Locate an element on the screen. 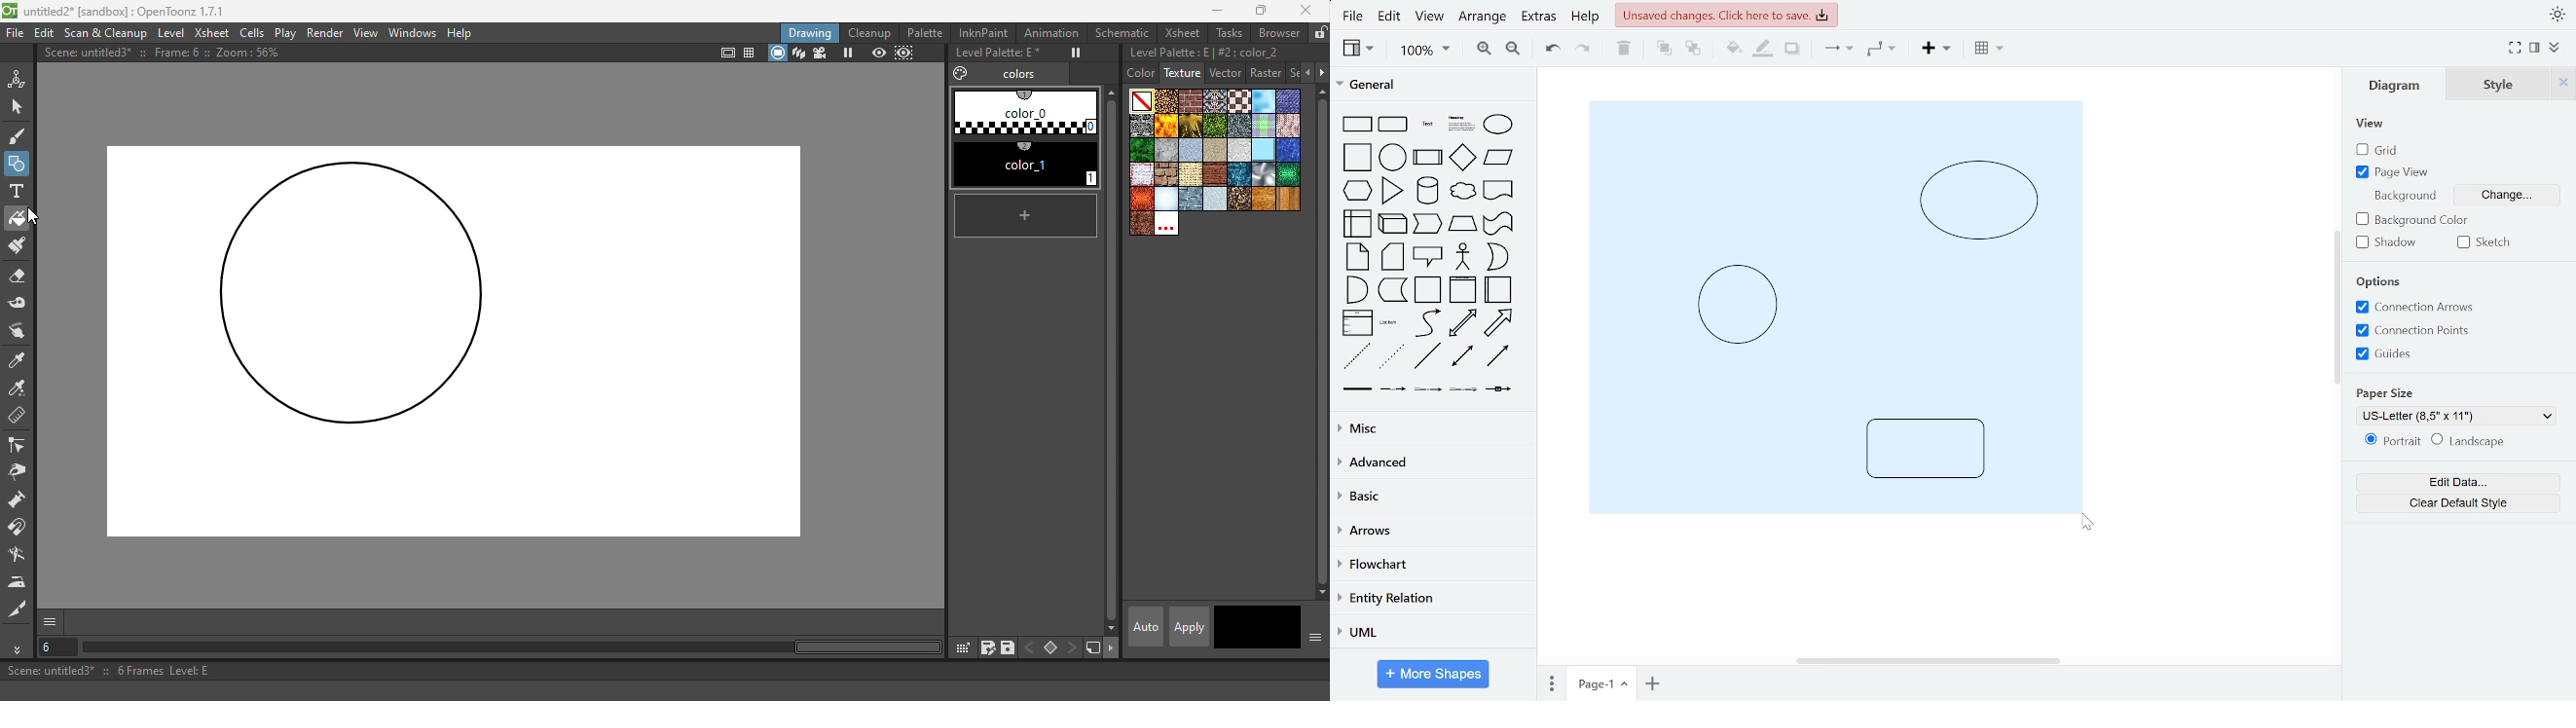  more shapes is located at coordinates (1435, 674).